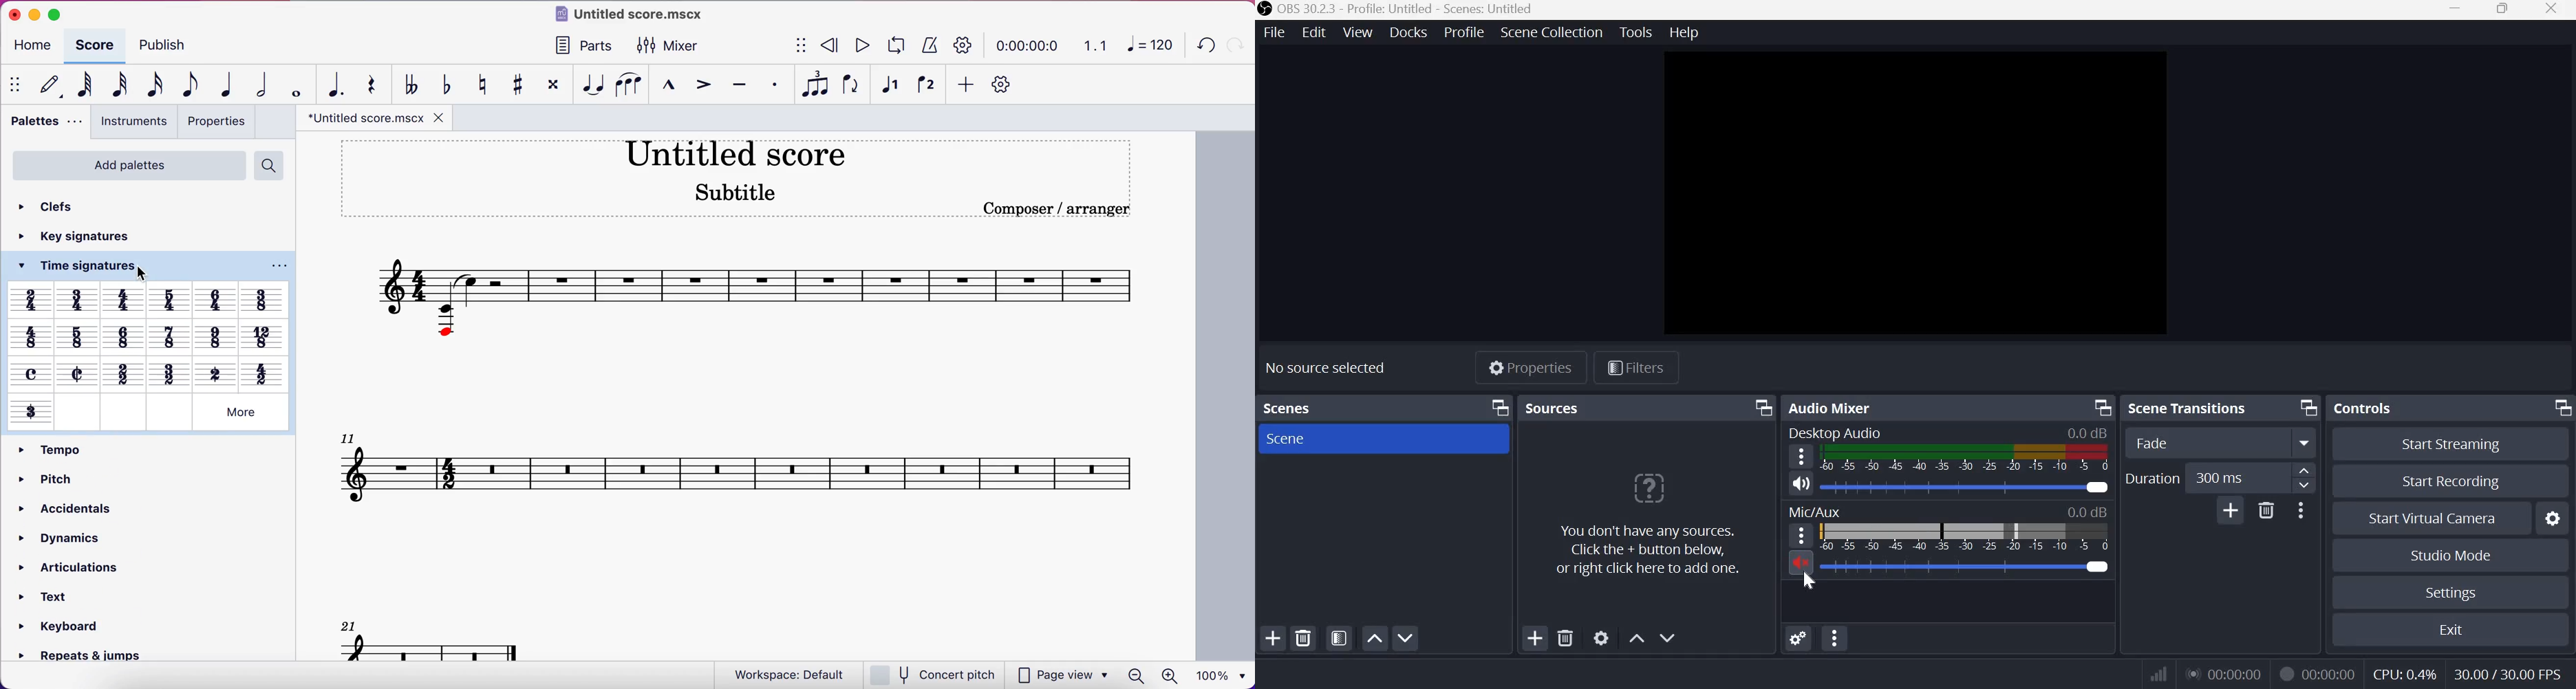 The width and height of the screenshot is (2576, 700). I want to click on 300 ms, so click(2233, 478).